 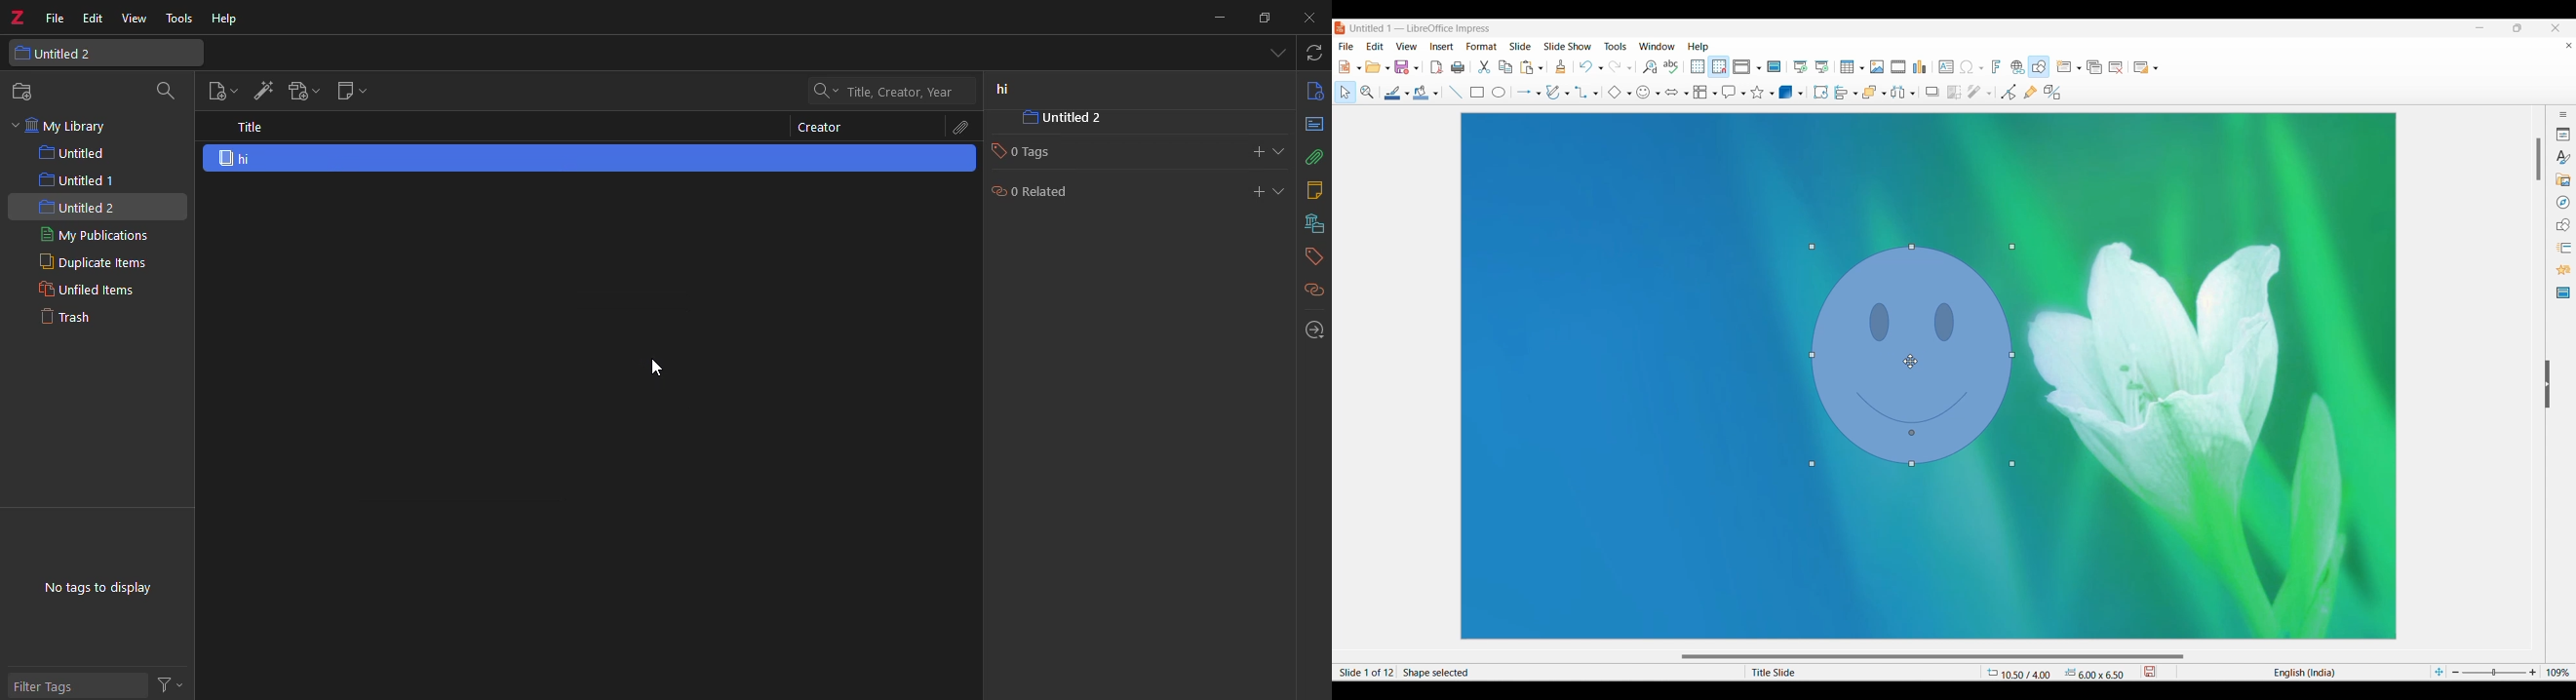 I want to click on New, so click(x=1344, y=67).